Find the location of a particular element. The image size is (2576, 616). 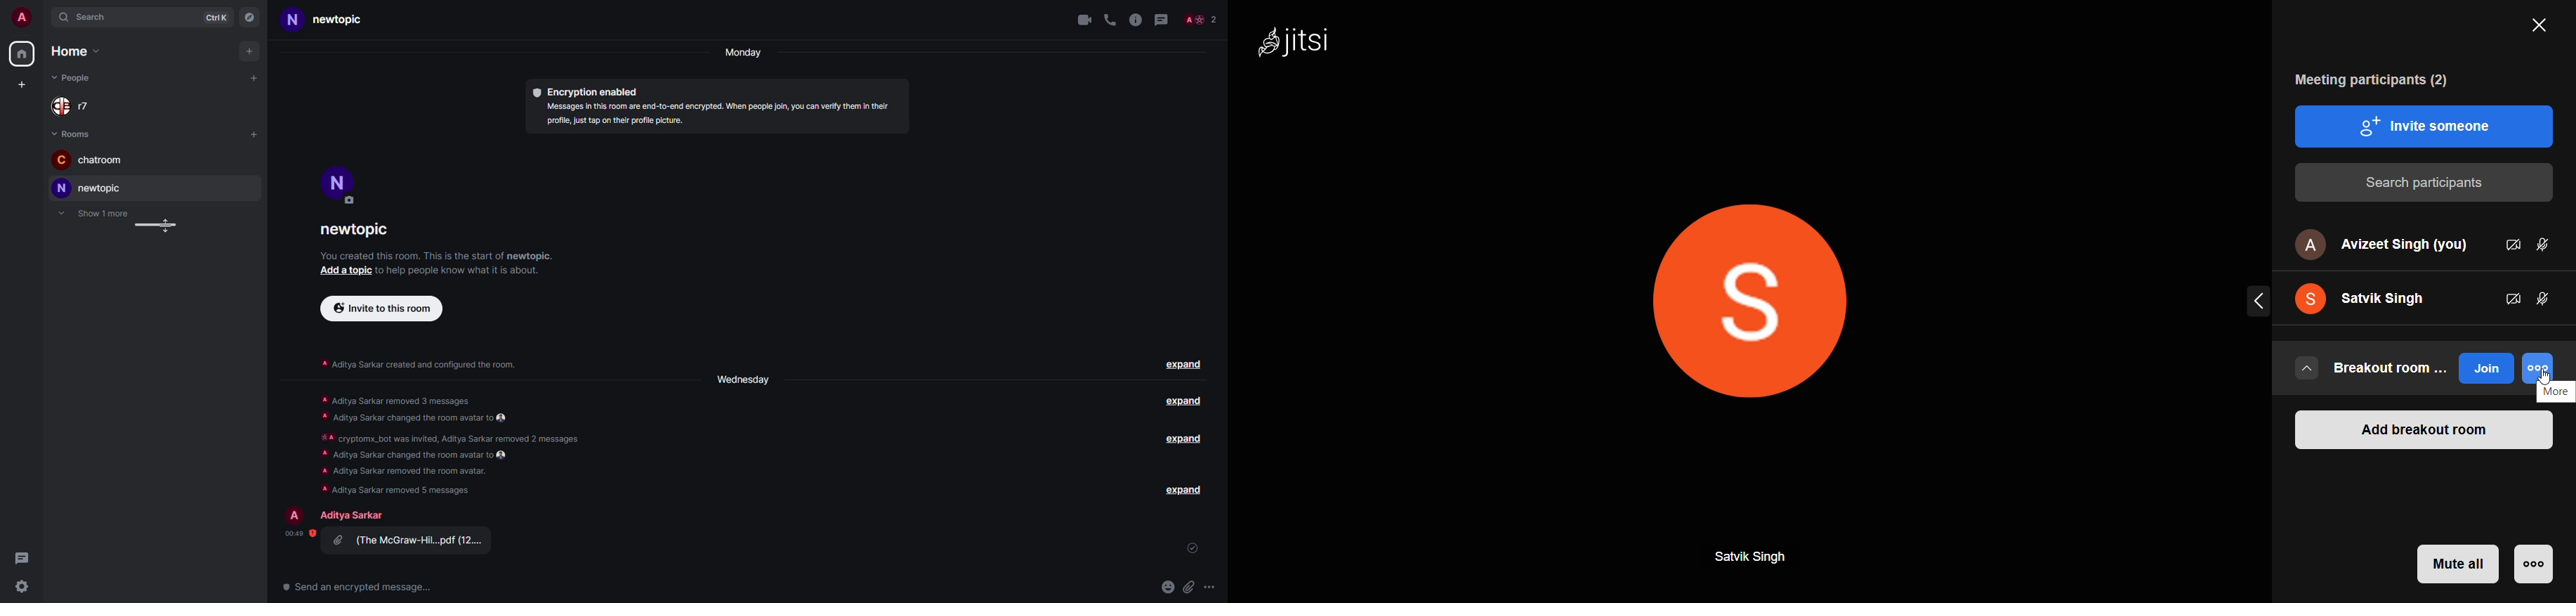

Ctrl K is located at coordinates (219, 17).